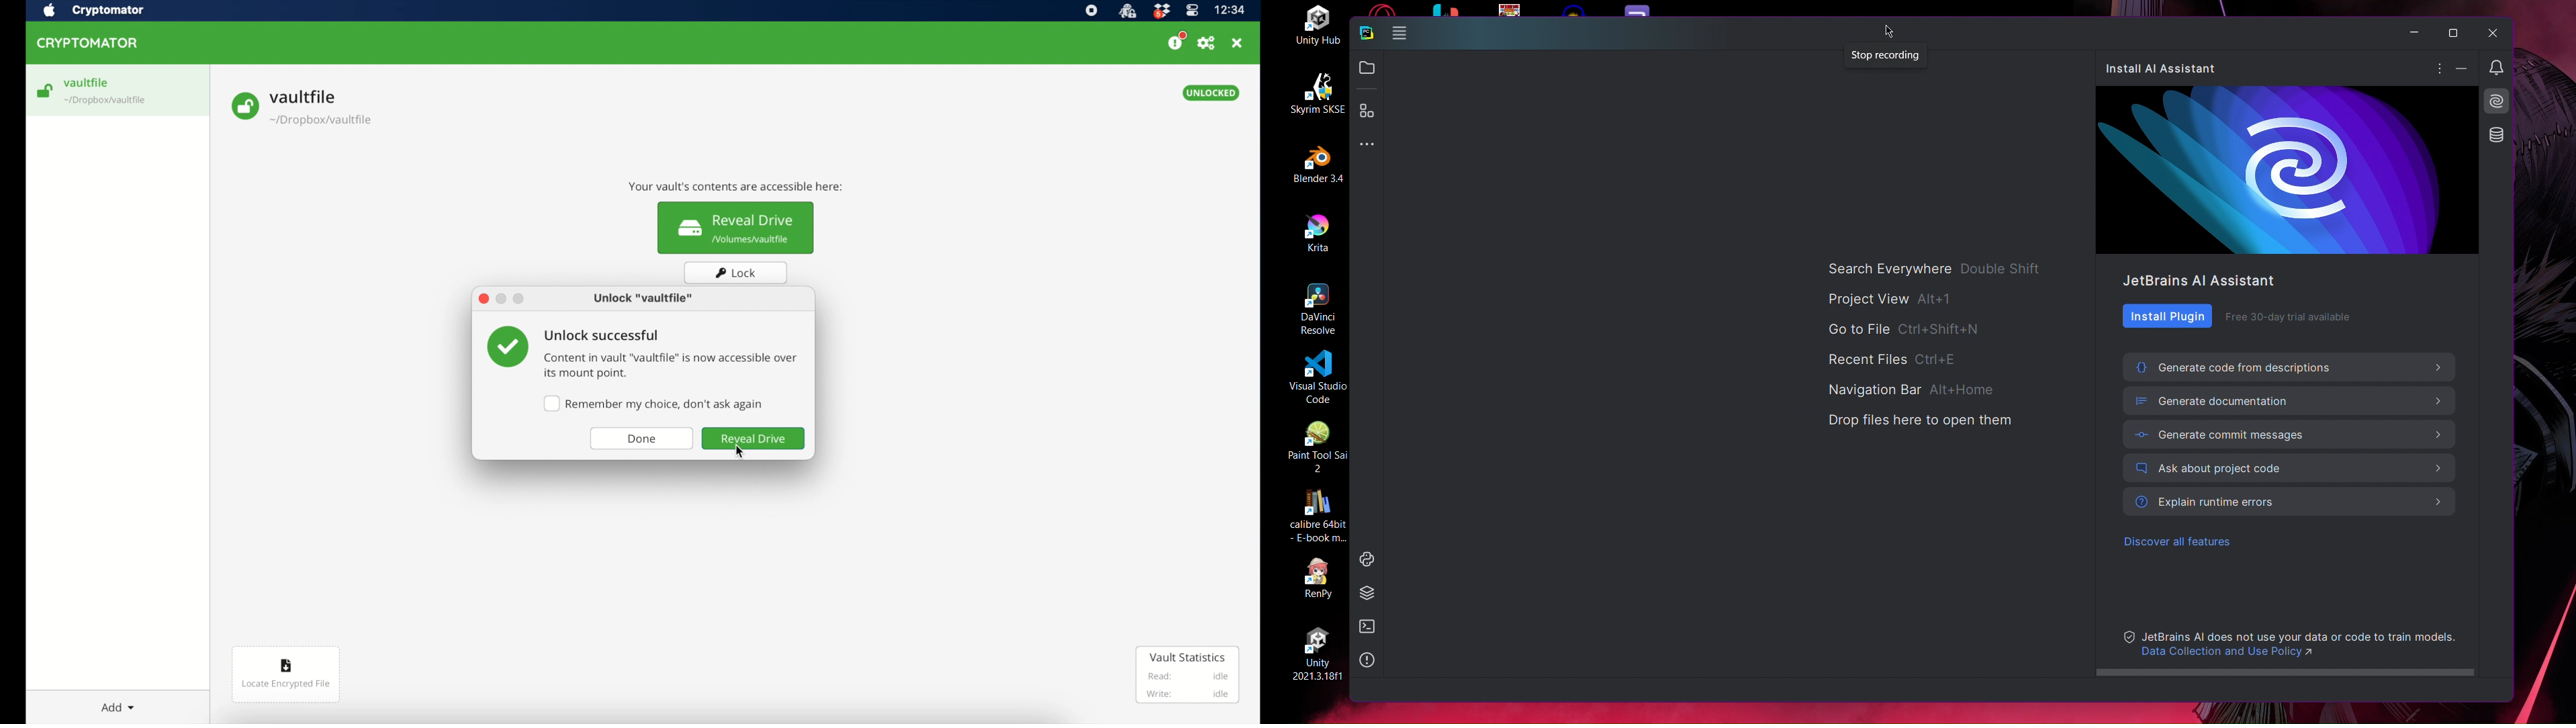 The height and width of the screenshot is (728, 2576). I want to click on preferences, so click(1207, 44).